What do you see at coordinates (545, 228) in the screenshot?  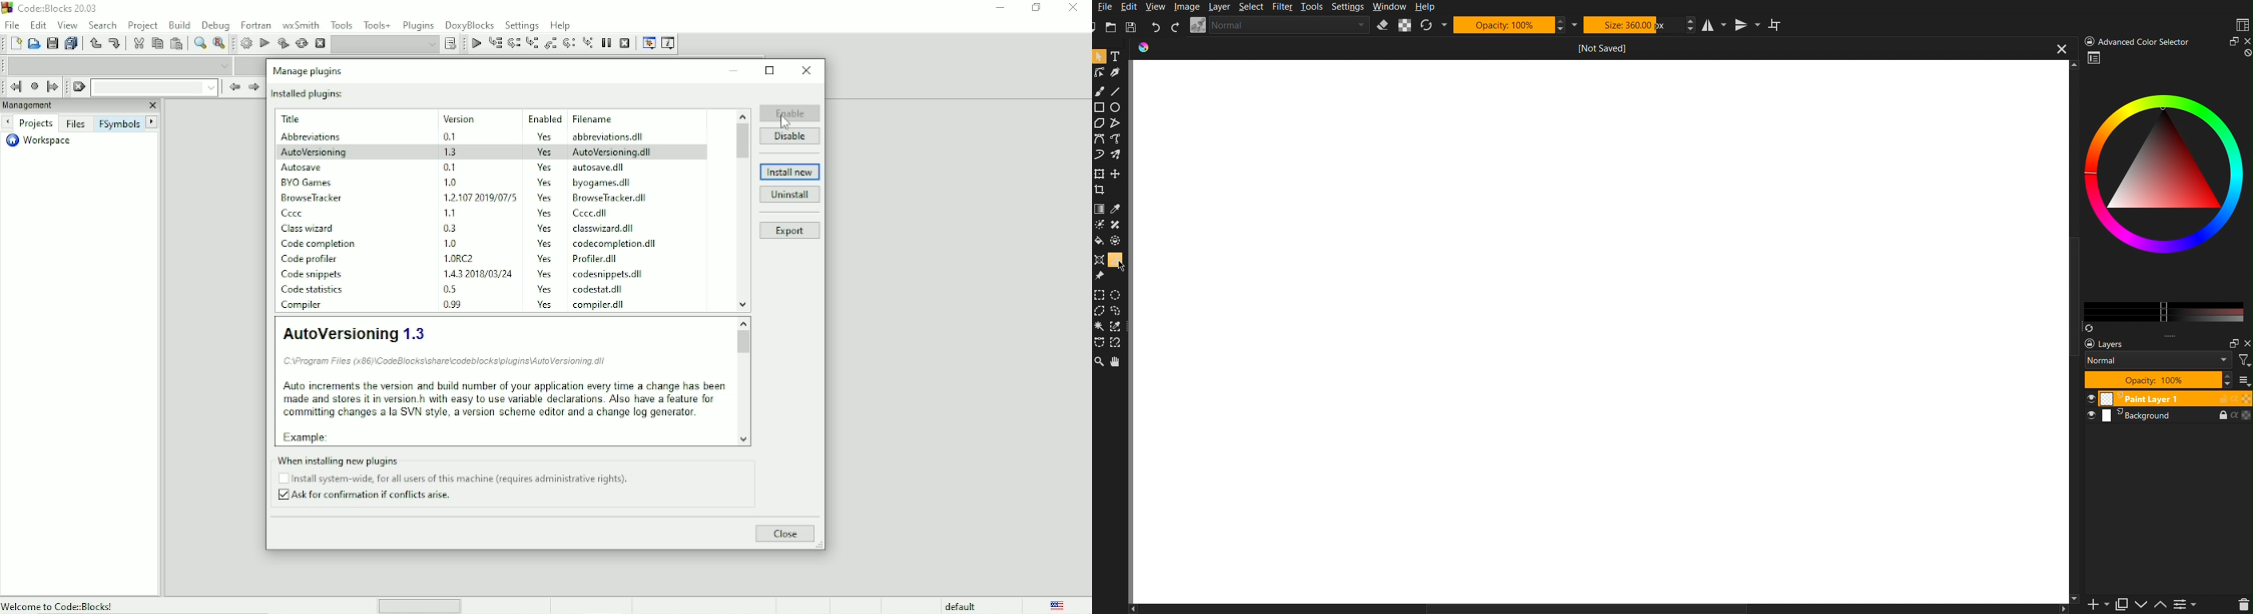 I see `Yes` at bounding box center [545, 228].